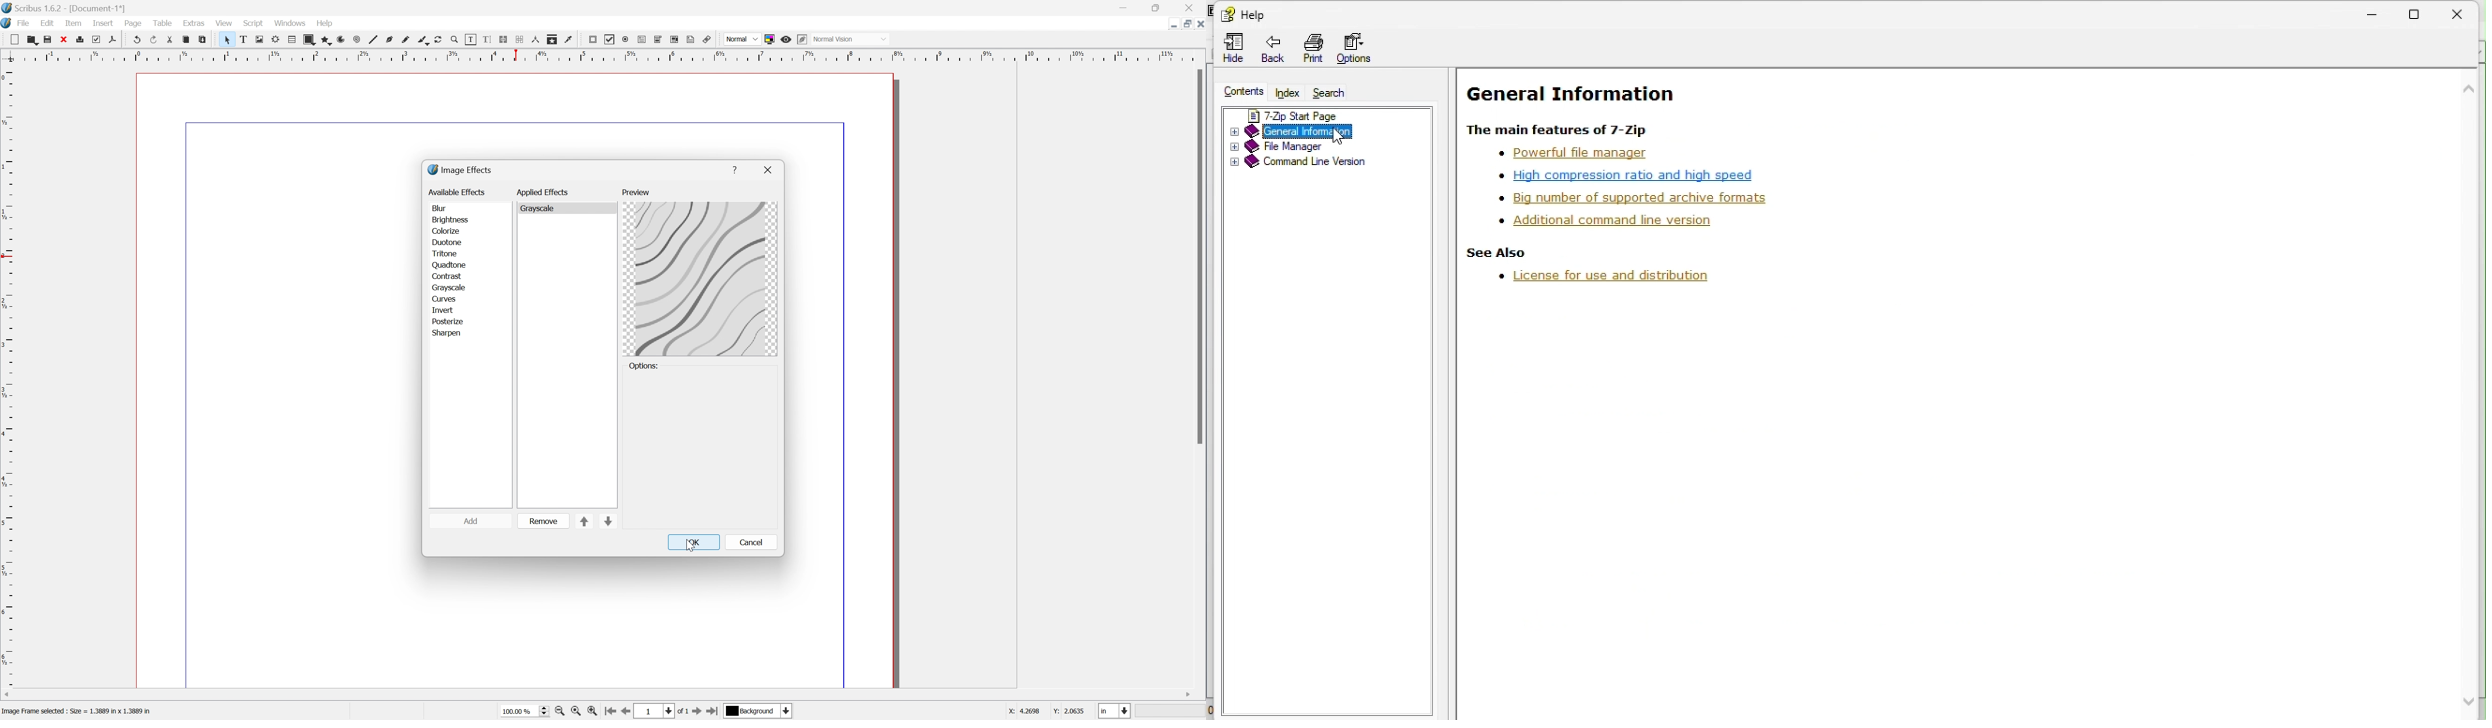  Describe the element at coordinates (544, 192) in the screenshot. I see `applied effects` at that location.